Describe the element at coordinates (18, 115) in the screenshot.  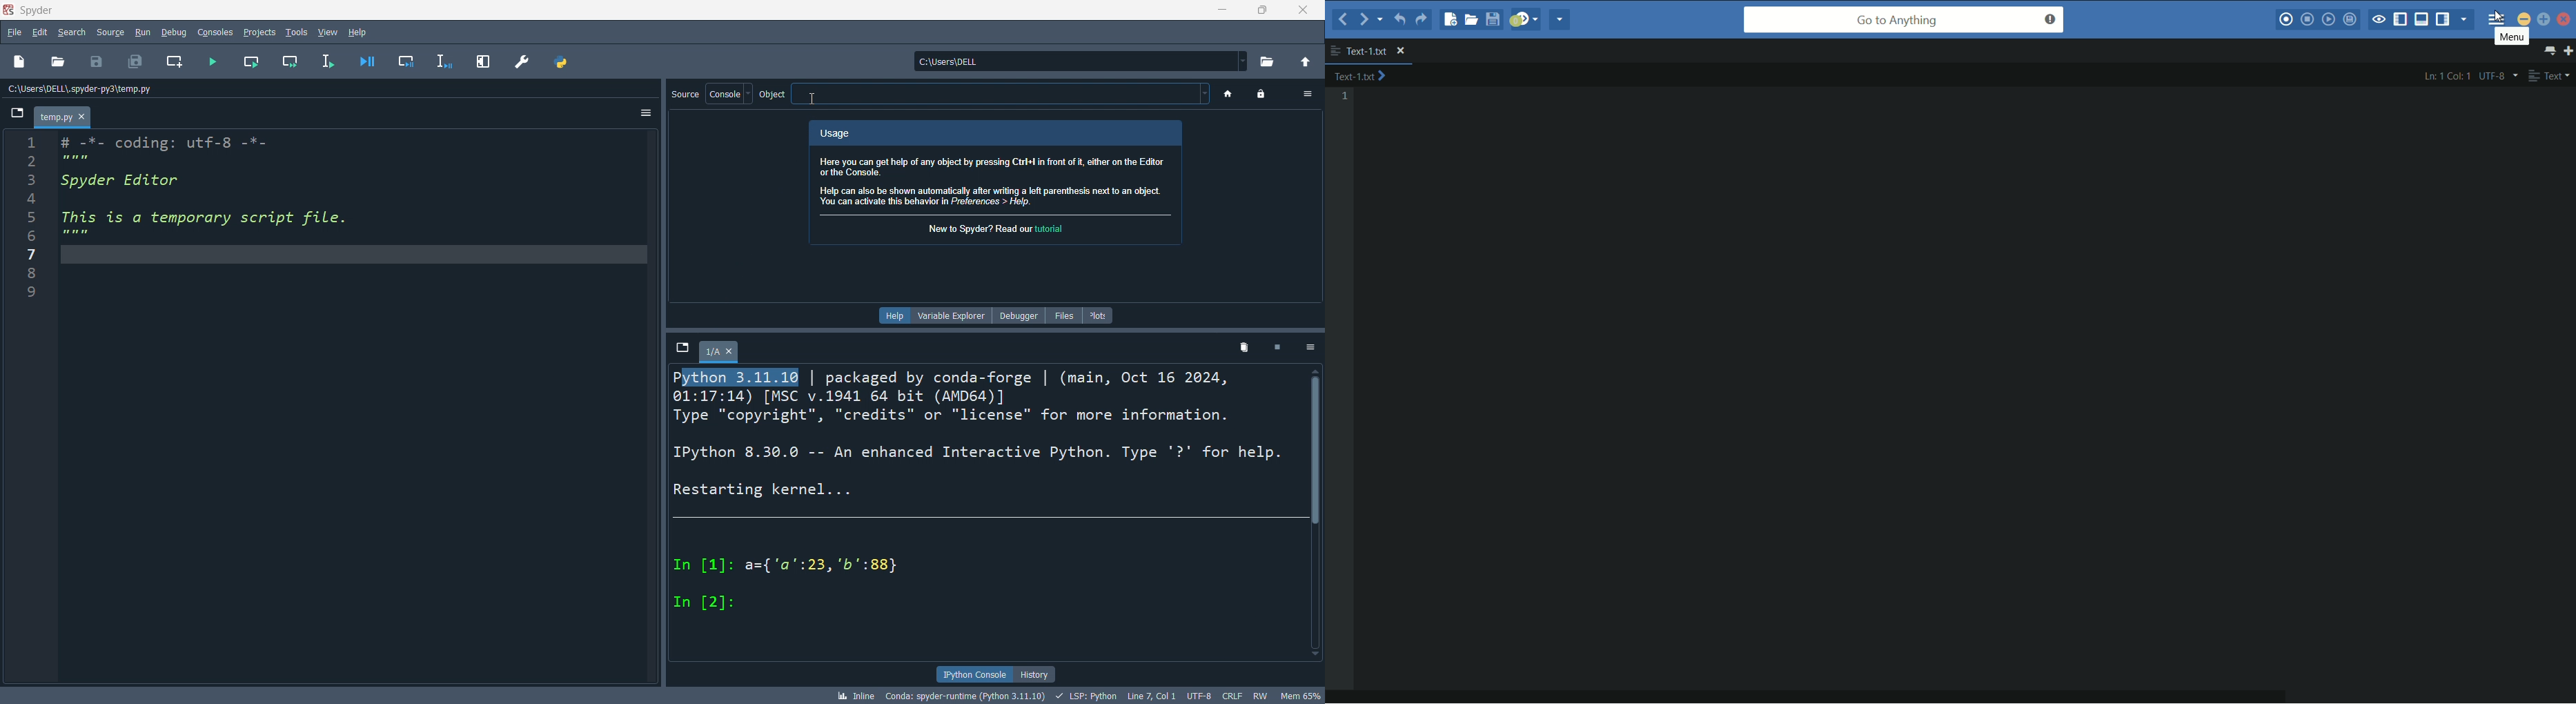
I see `browse tabs` at that location.